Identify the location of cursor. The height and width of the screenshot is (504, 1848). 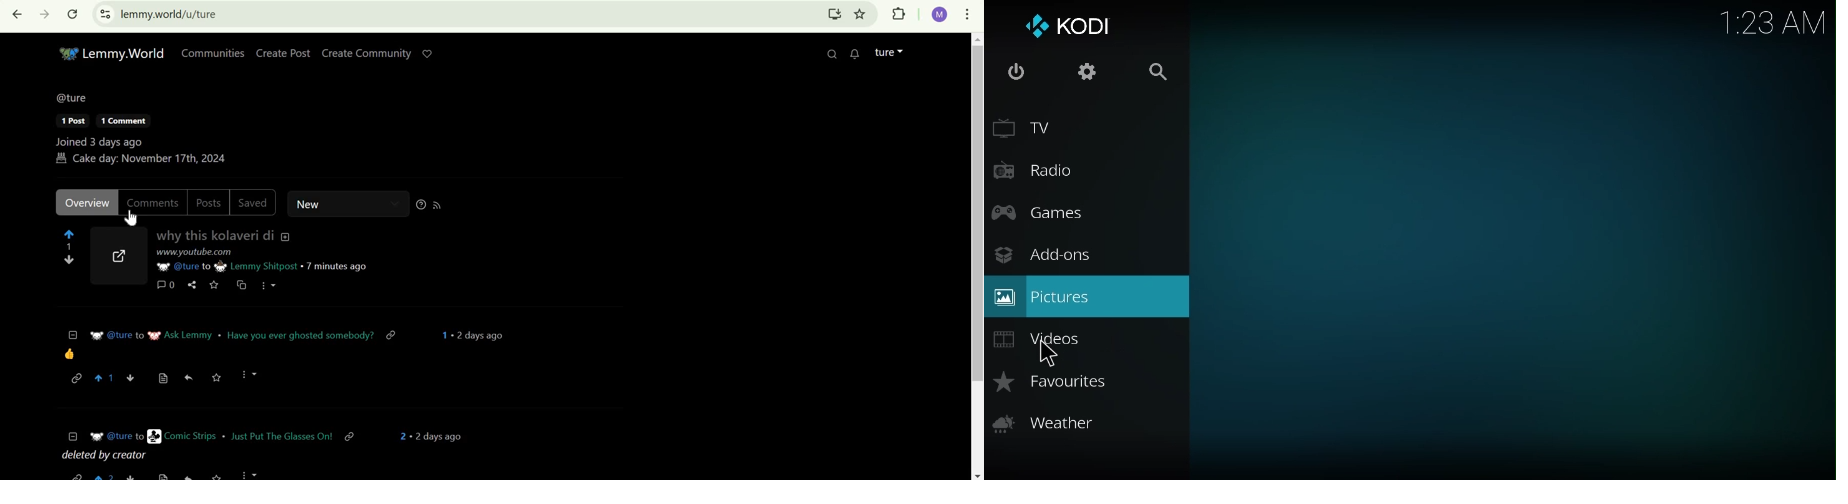
(131, 218).